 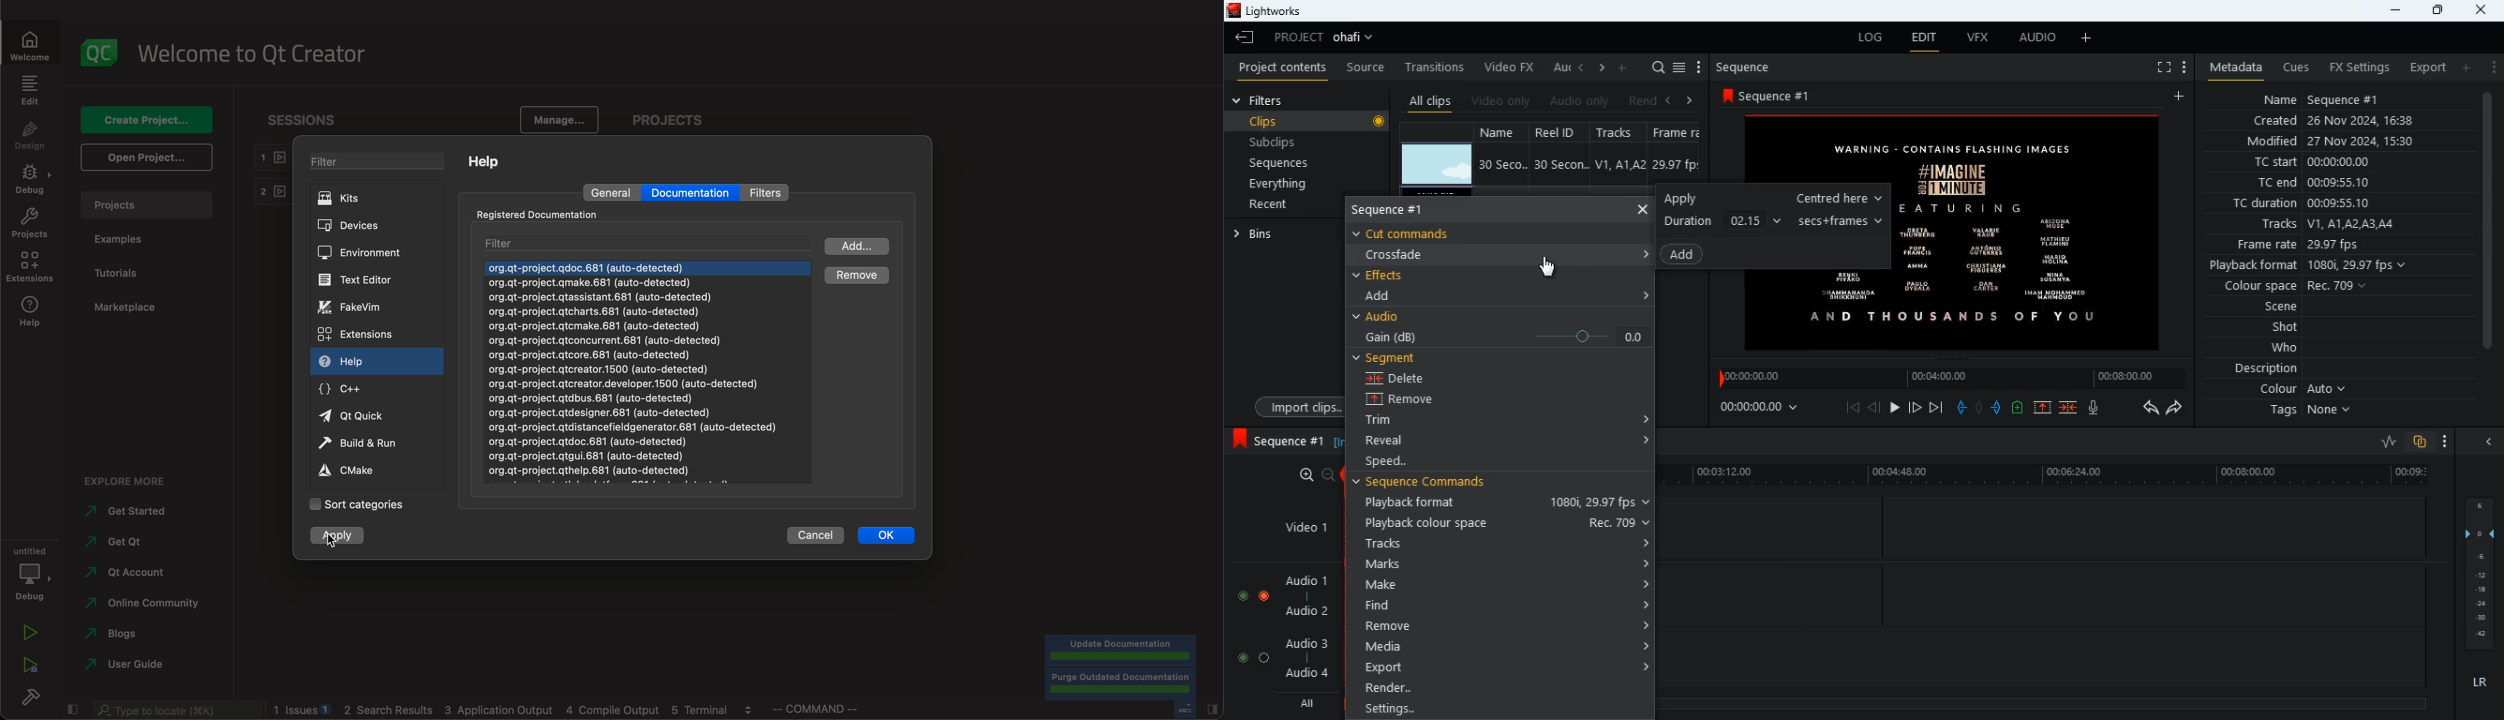 What do you see at coordinates (2052, 476) in the screenshot?
I see `timeline` at bounding box center [2052, 476].